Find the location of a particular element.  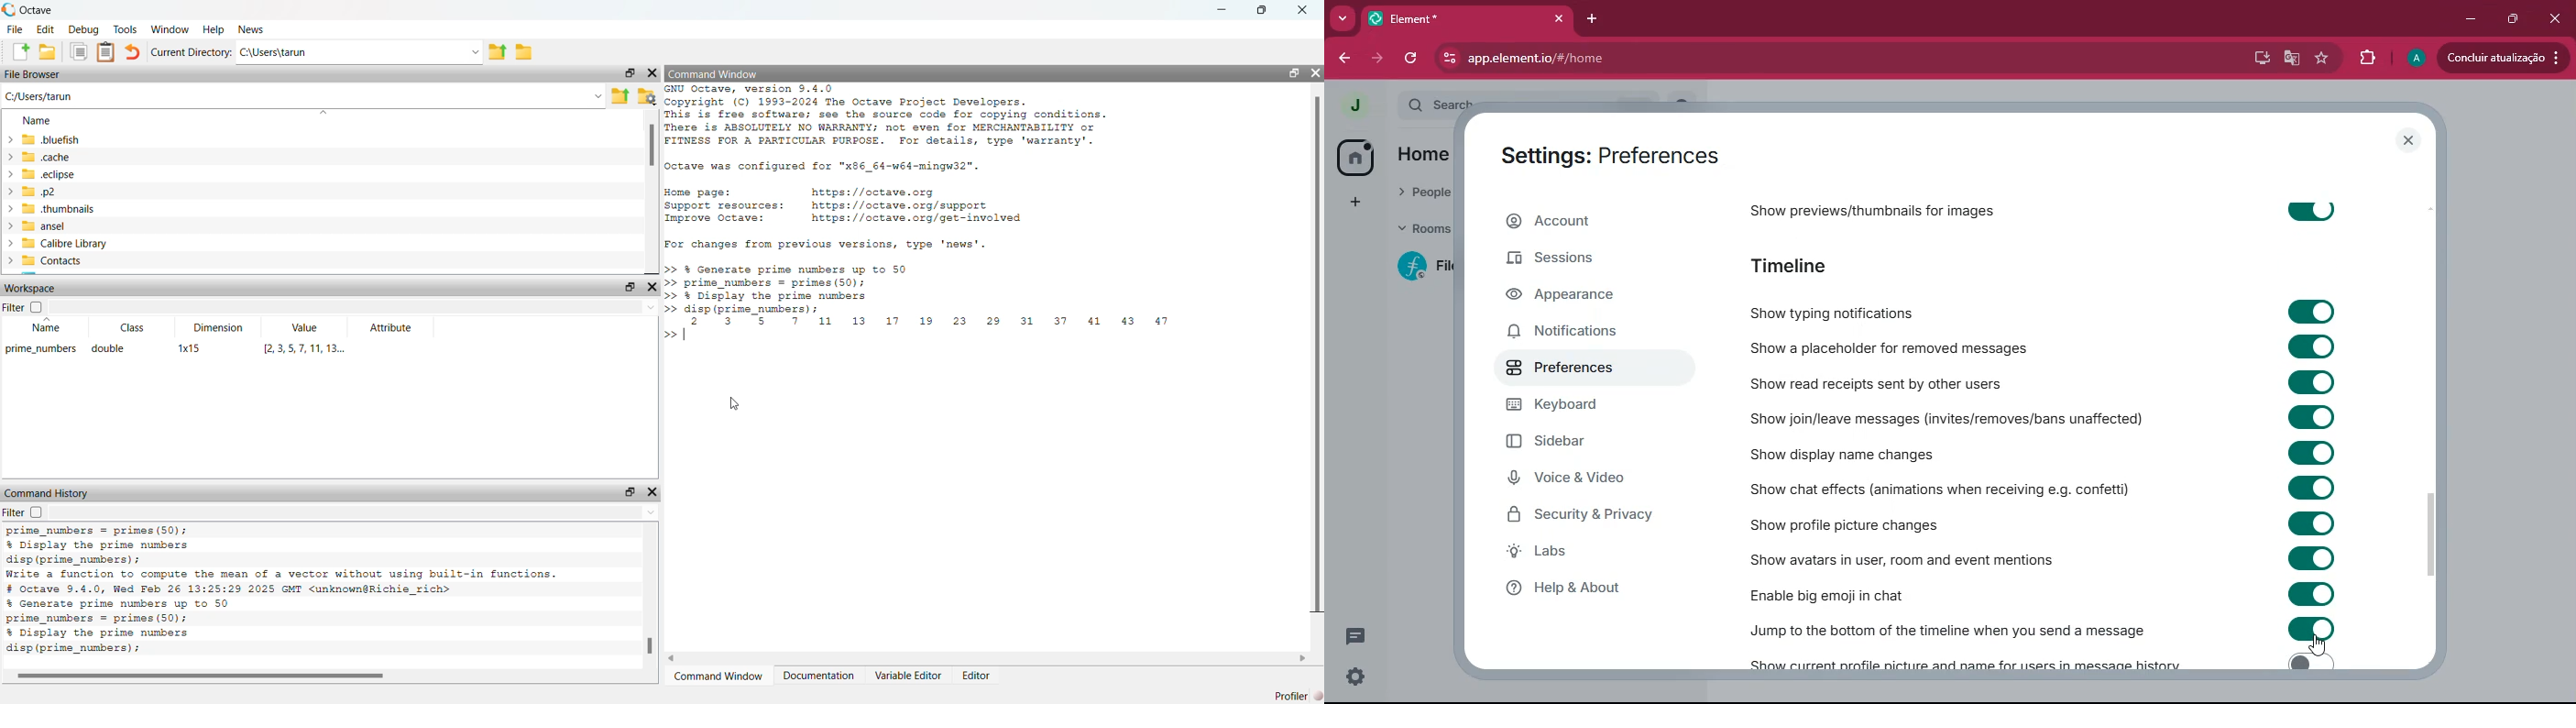

.p2 is located at coordinates (40, 191).